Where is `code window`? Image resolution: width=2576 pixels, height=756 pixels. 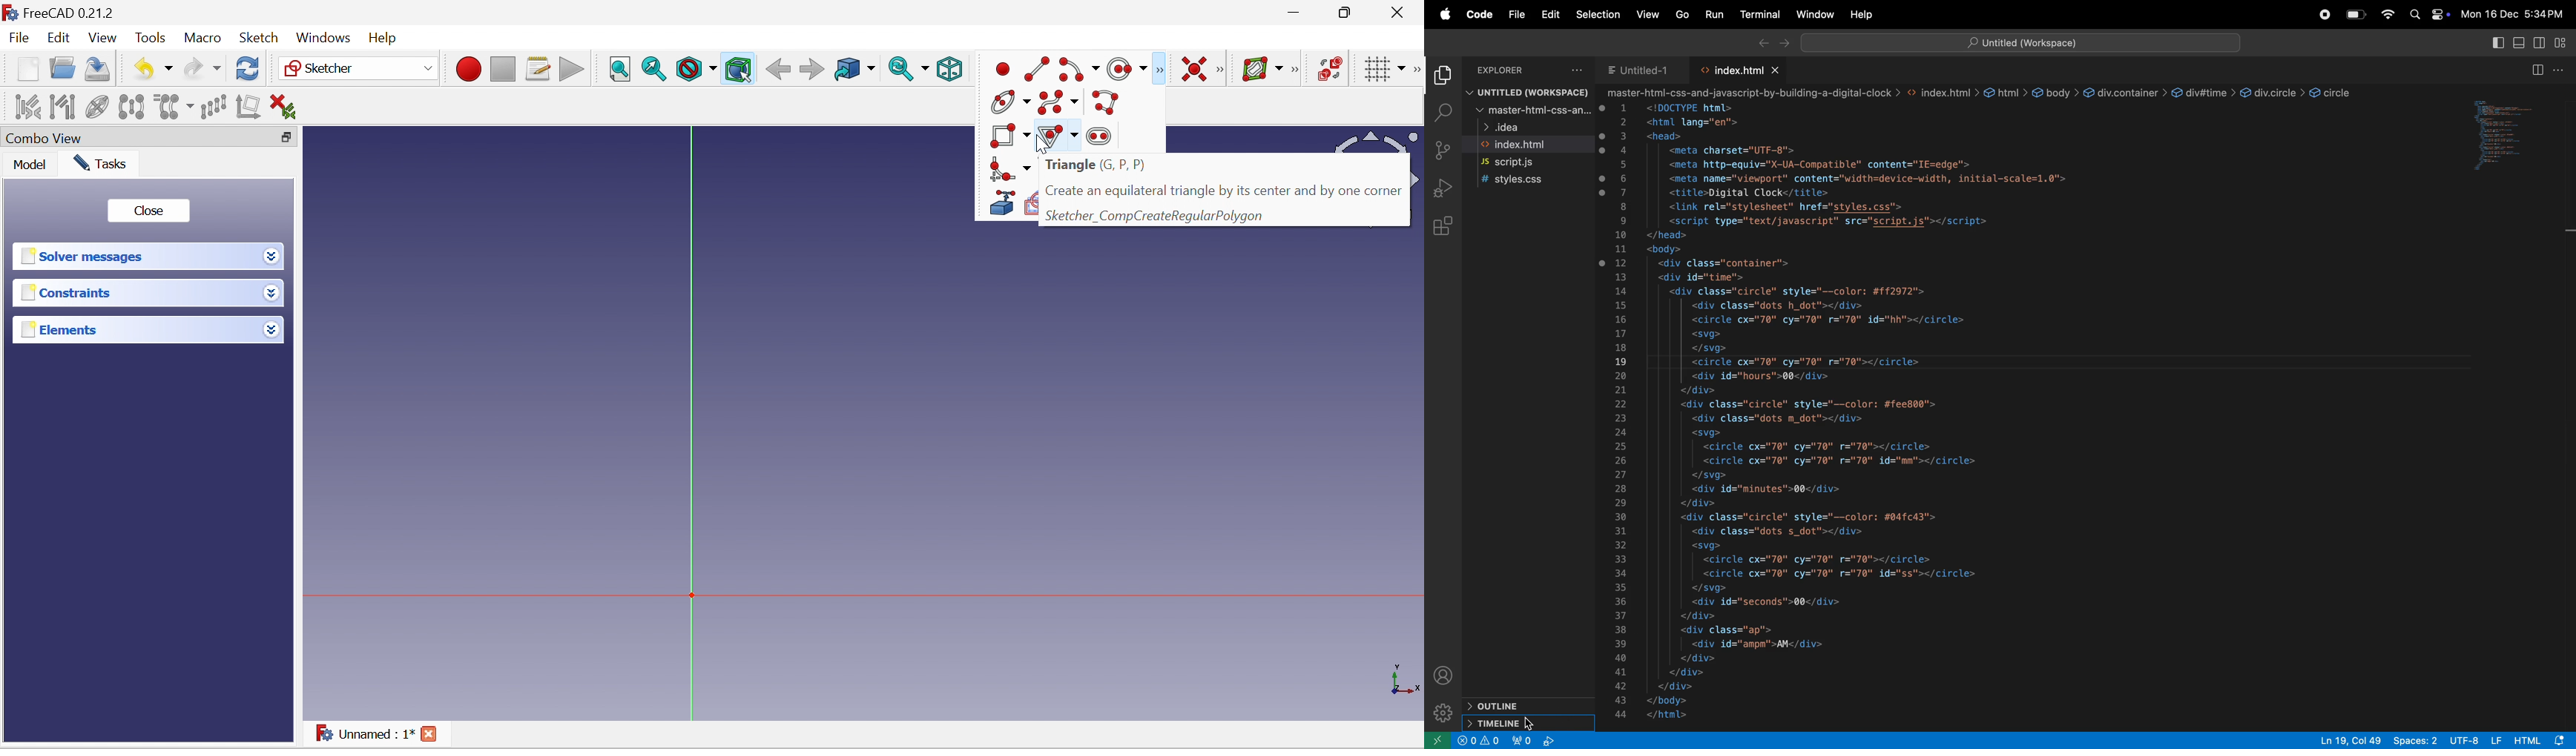 code window is located at coordinates (2514, 133).